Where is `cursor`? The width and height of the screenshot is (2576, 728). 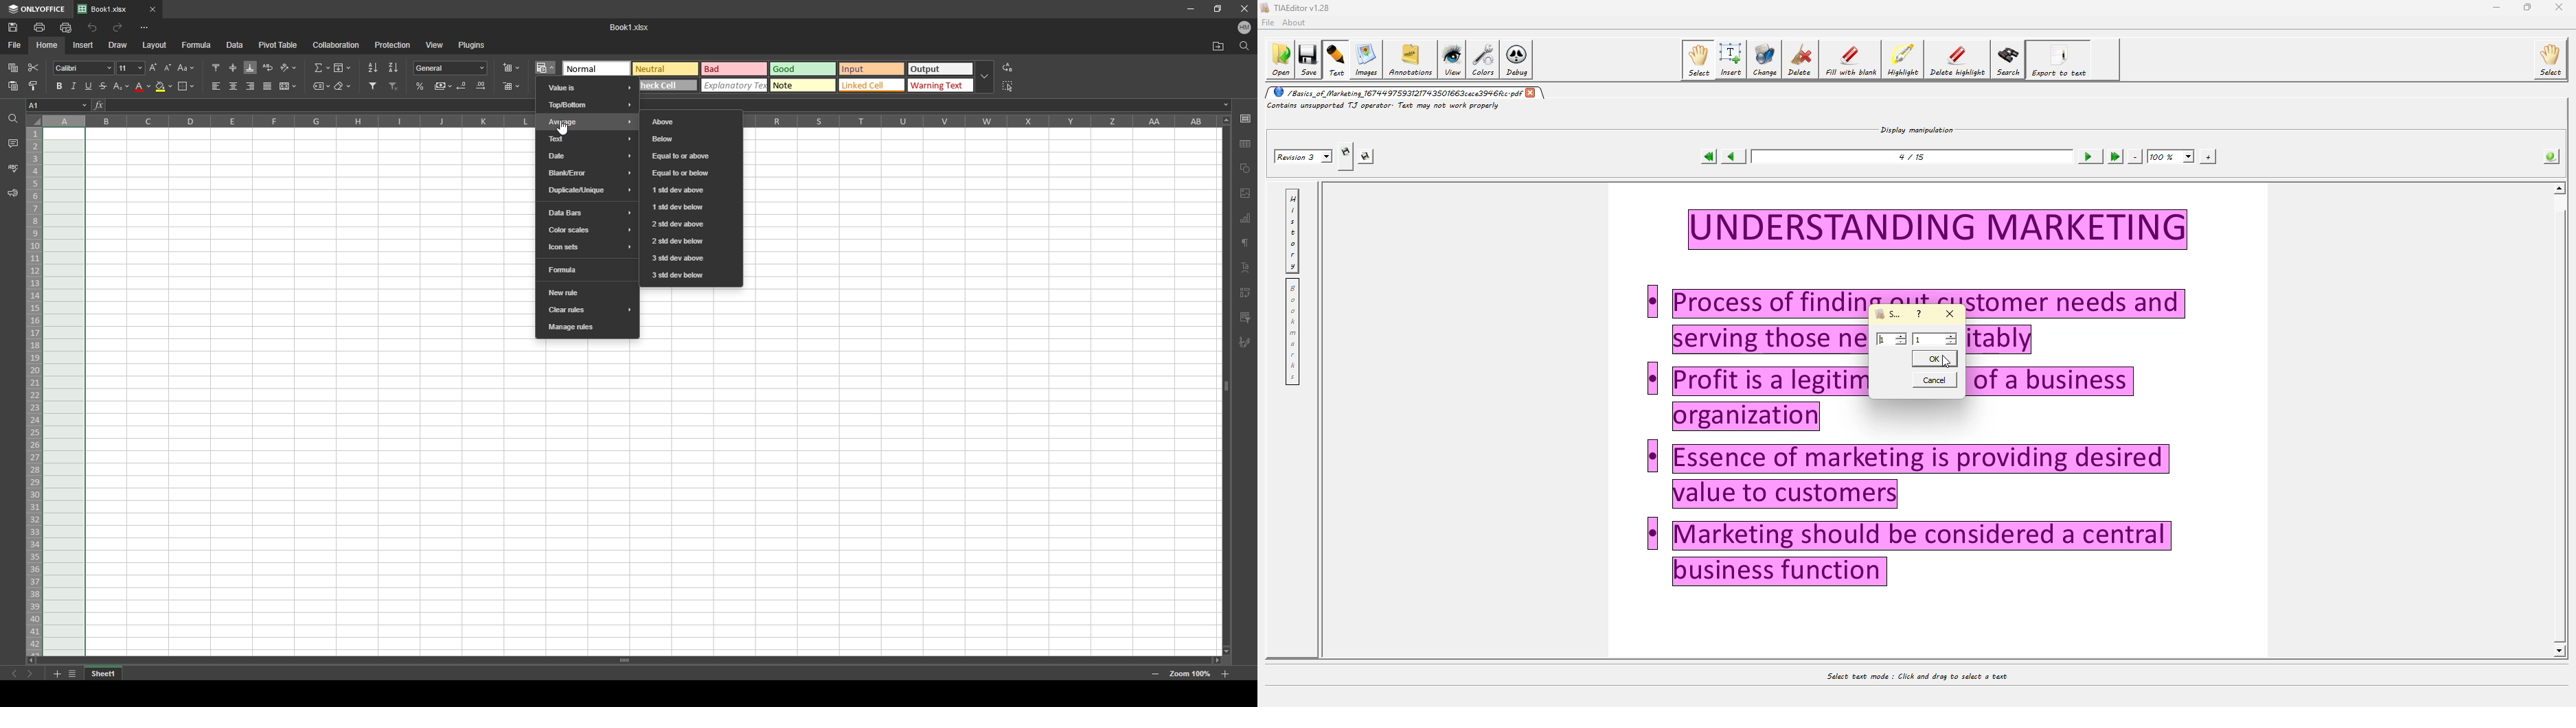 cursor is located at coordinates (547, 72).